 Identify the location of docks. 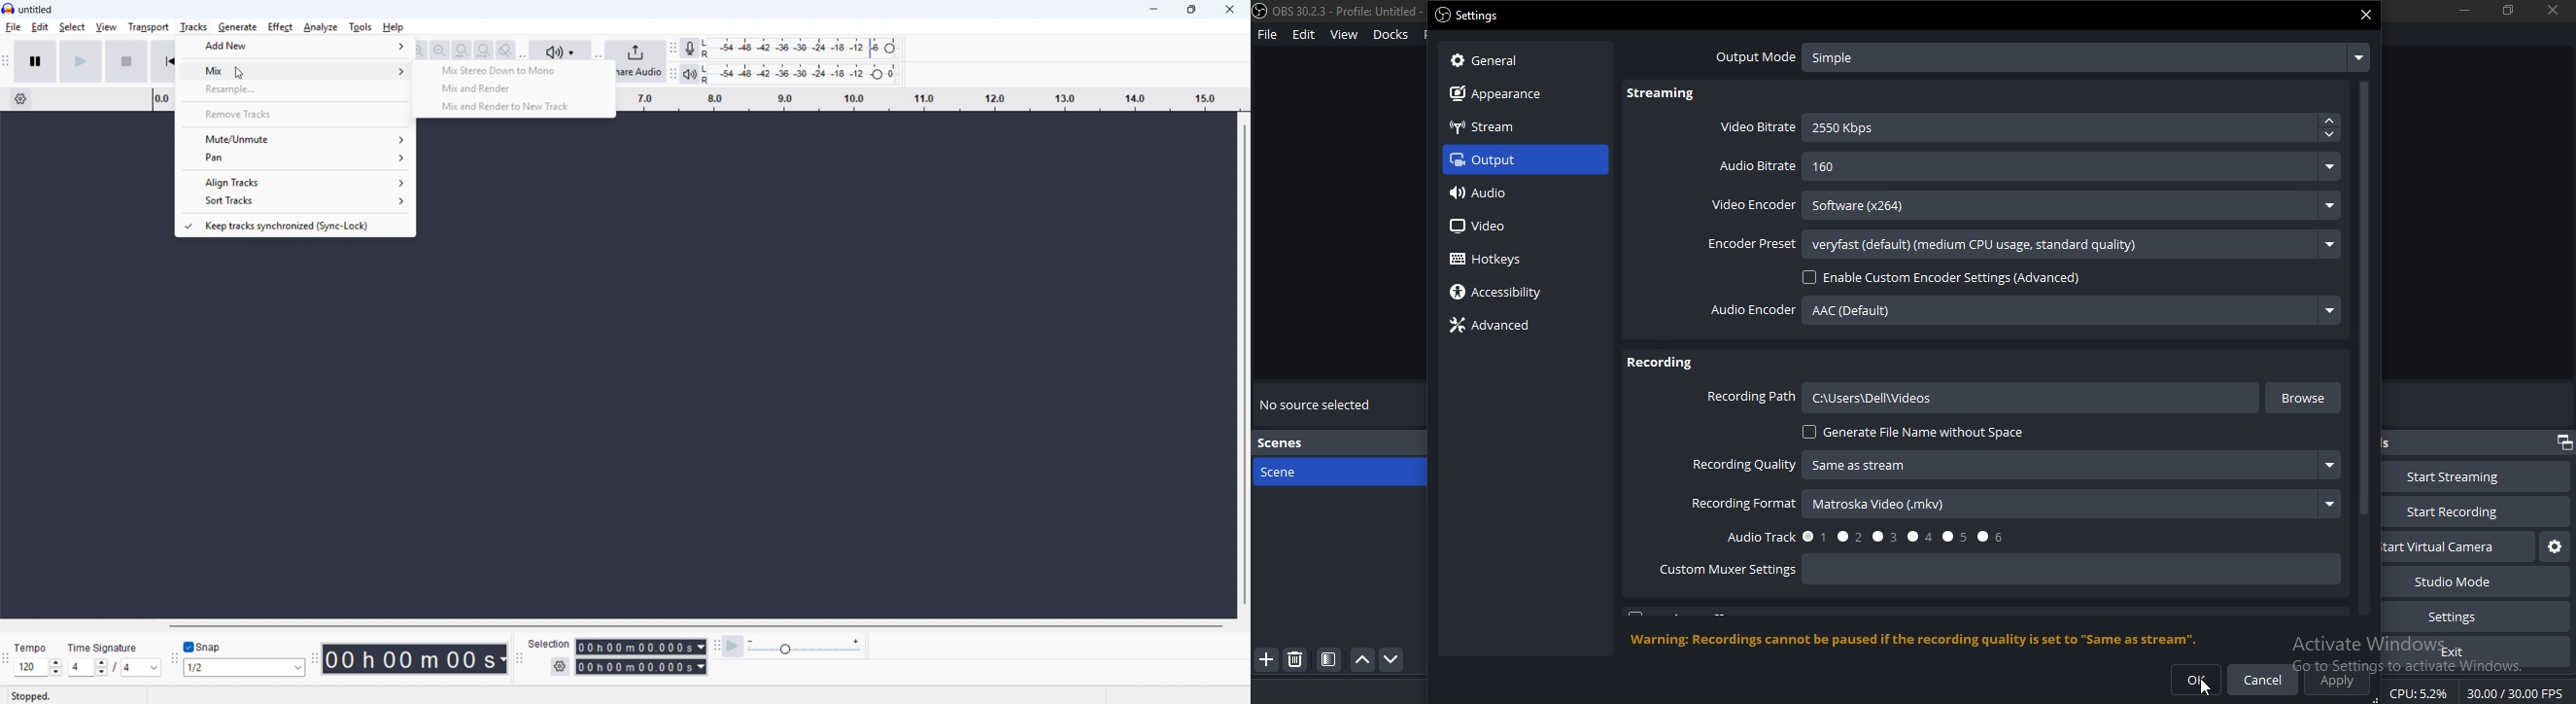
(1391, 33).